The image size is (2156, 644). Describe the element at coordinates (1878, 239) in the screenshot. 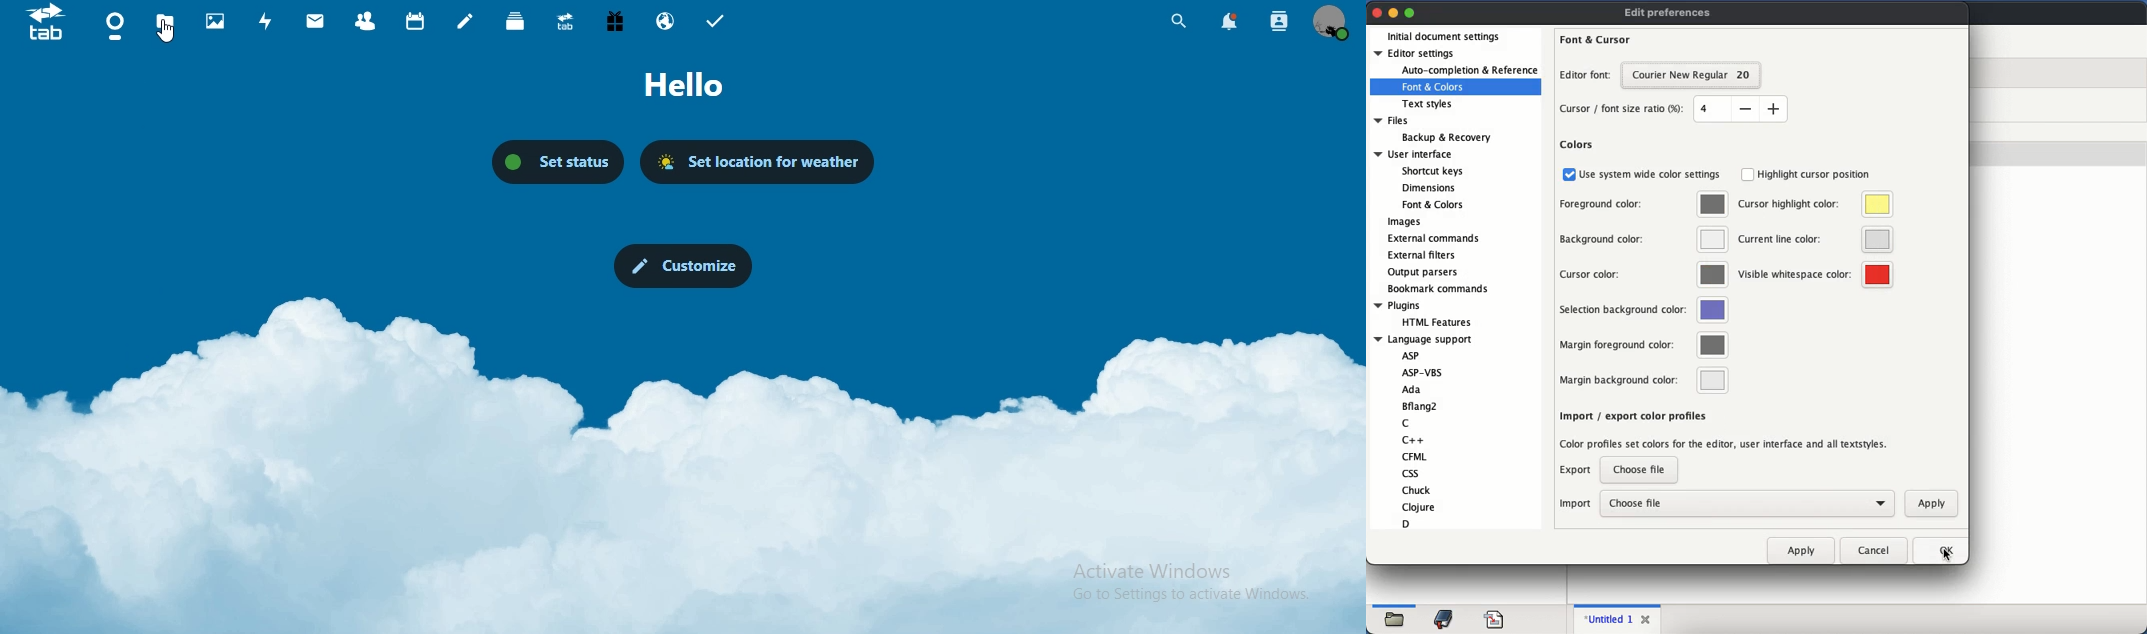

I see `color` at that location.